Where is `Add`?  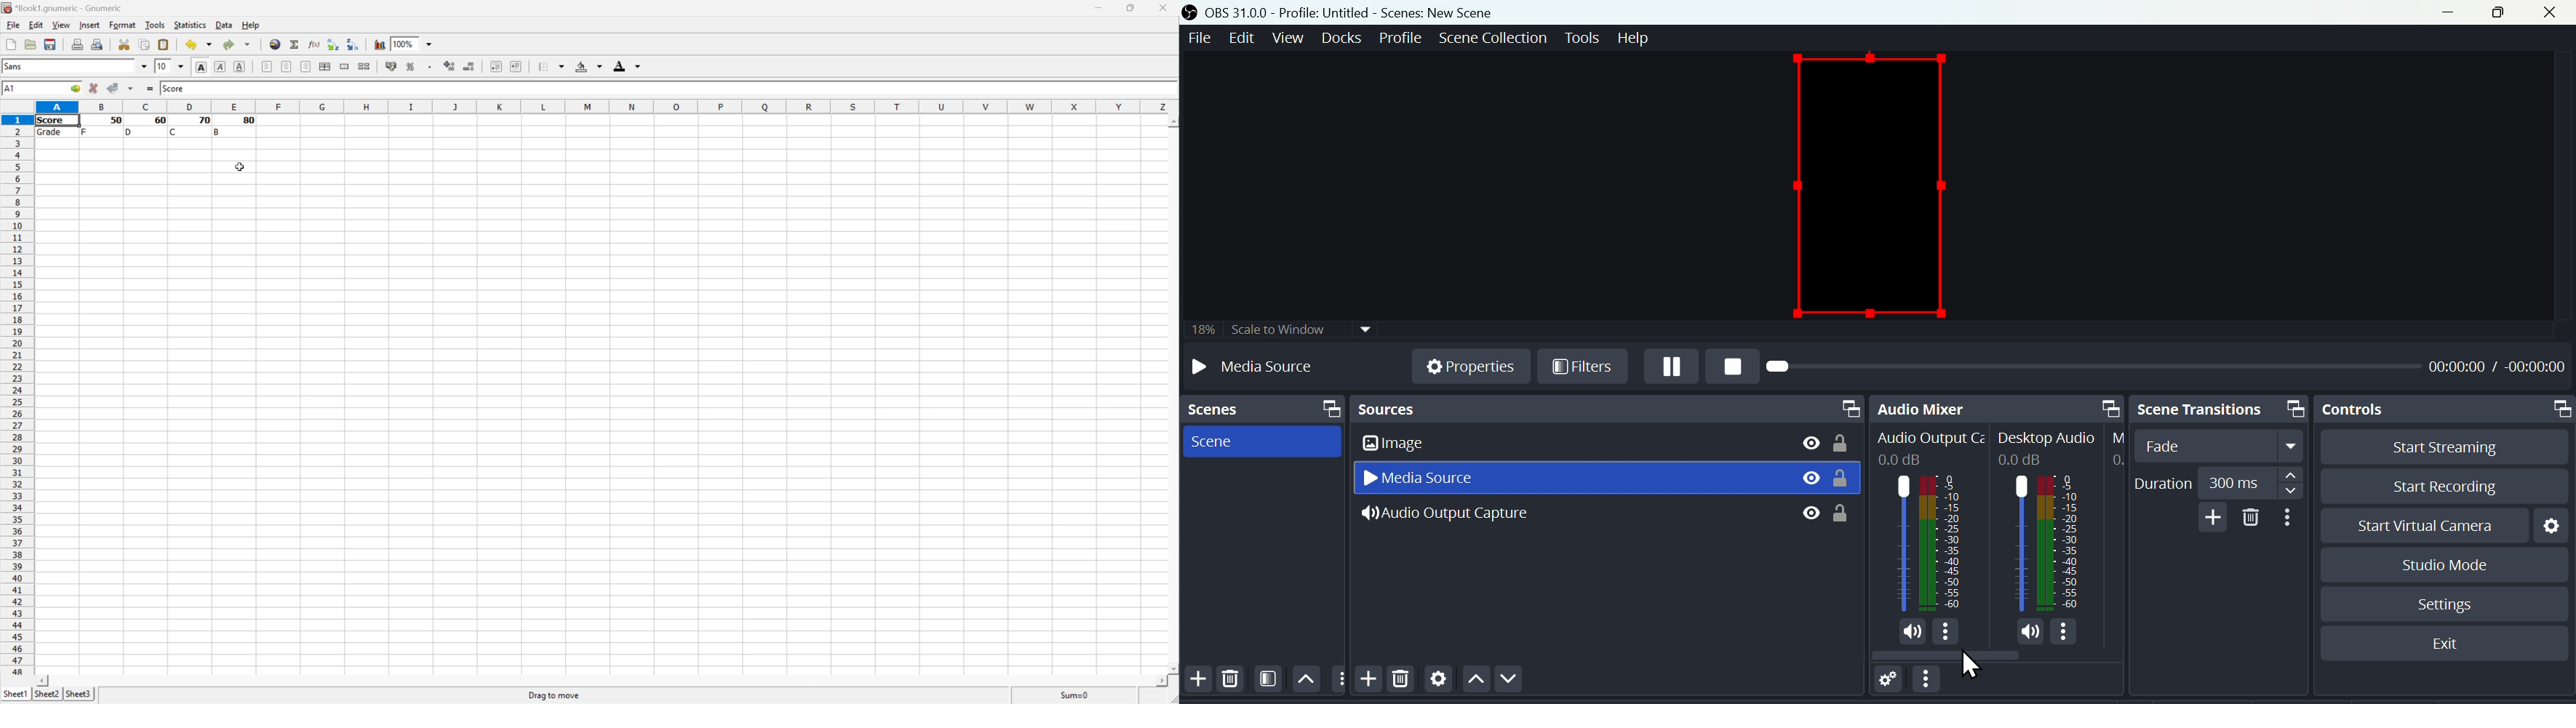
Add is located at coordinates (2212, 517).